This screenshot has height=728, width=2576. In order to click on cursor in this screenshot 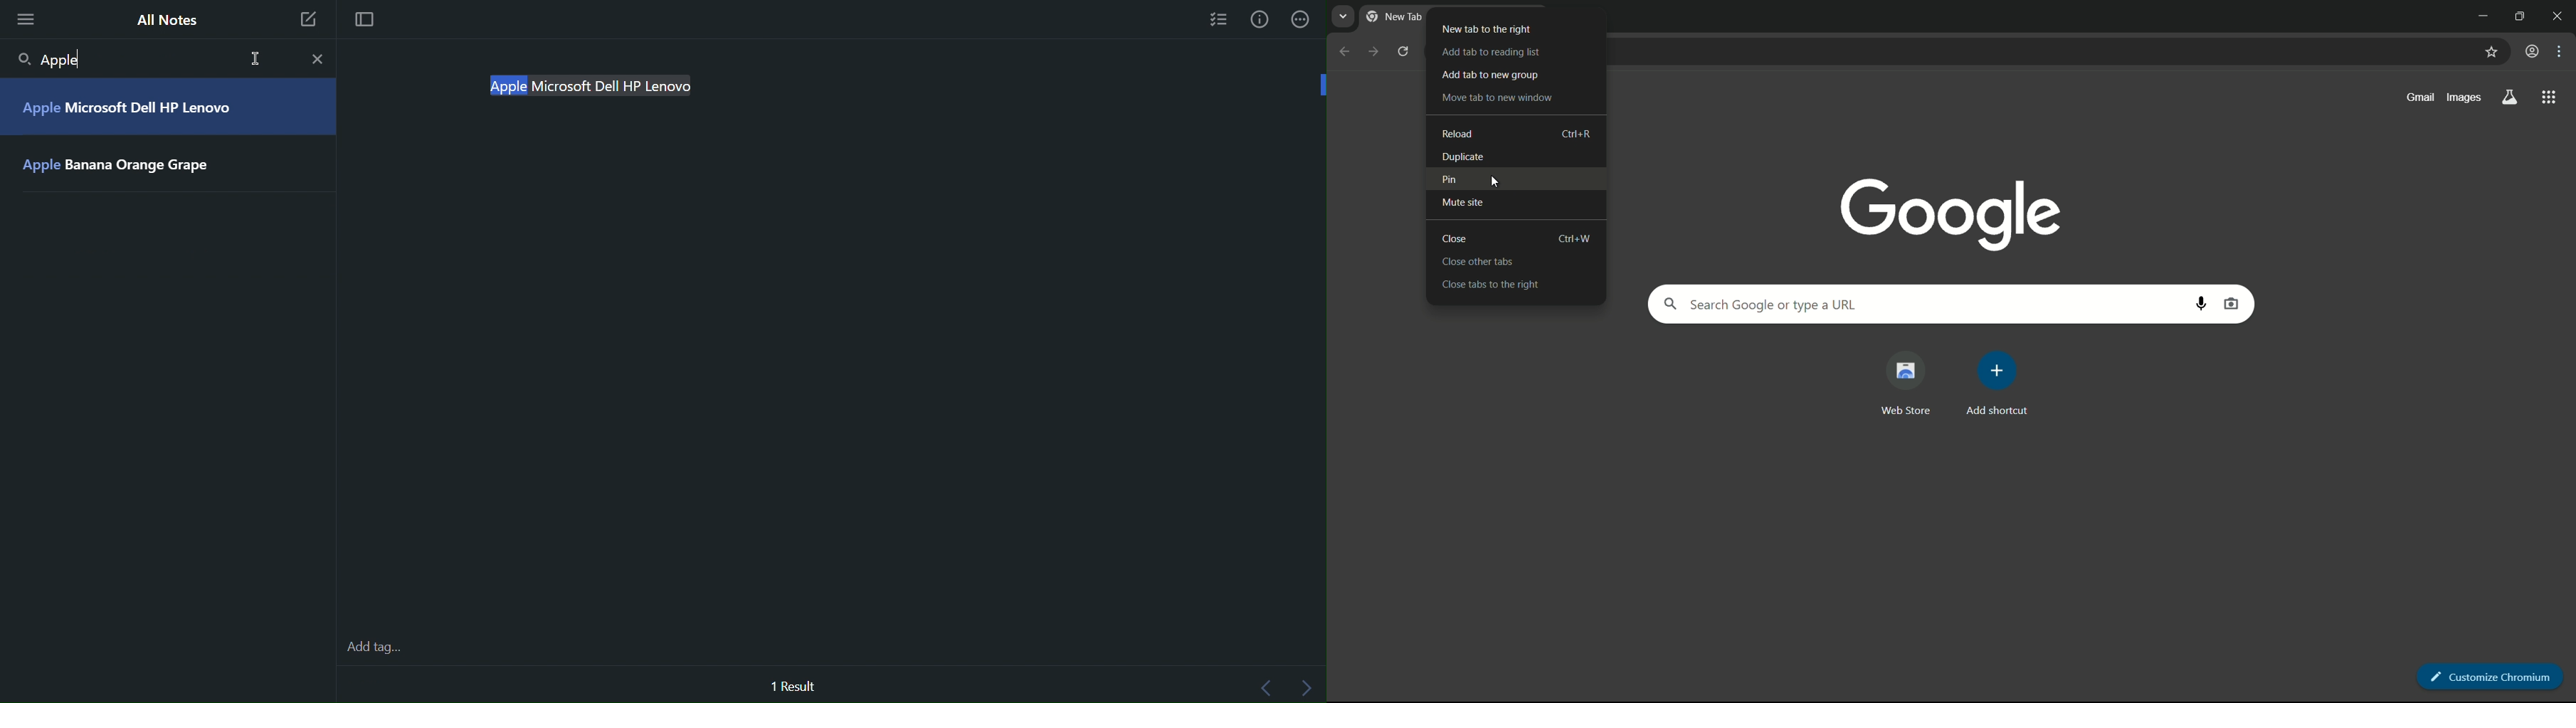, I will do `click(1493, 180)`.